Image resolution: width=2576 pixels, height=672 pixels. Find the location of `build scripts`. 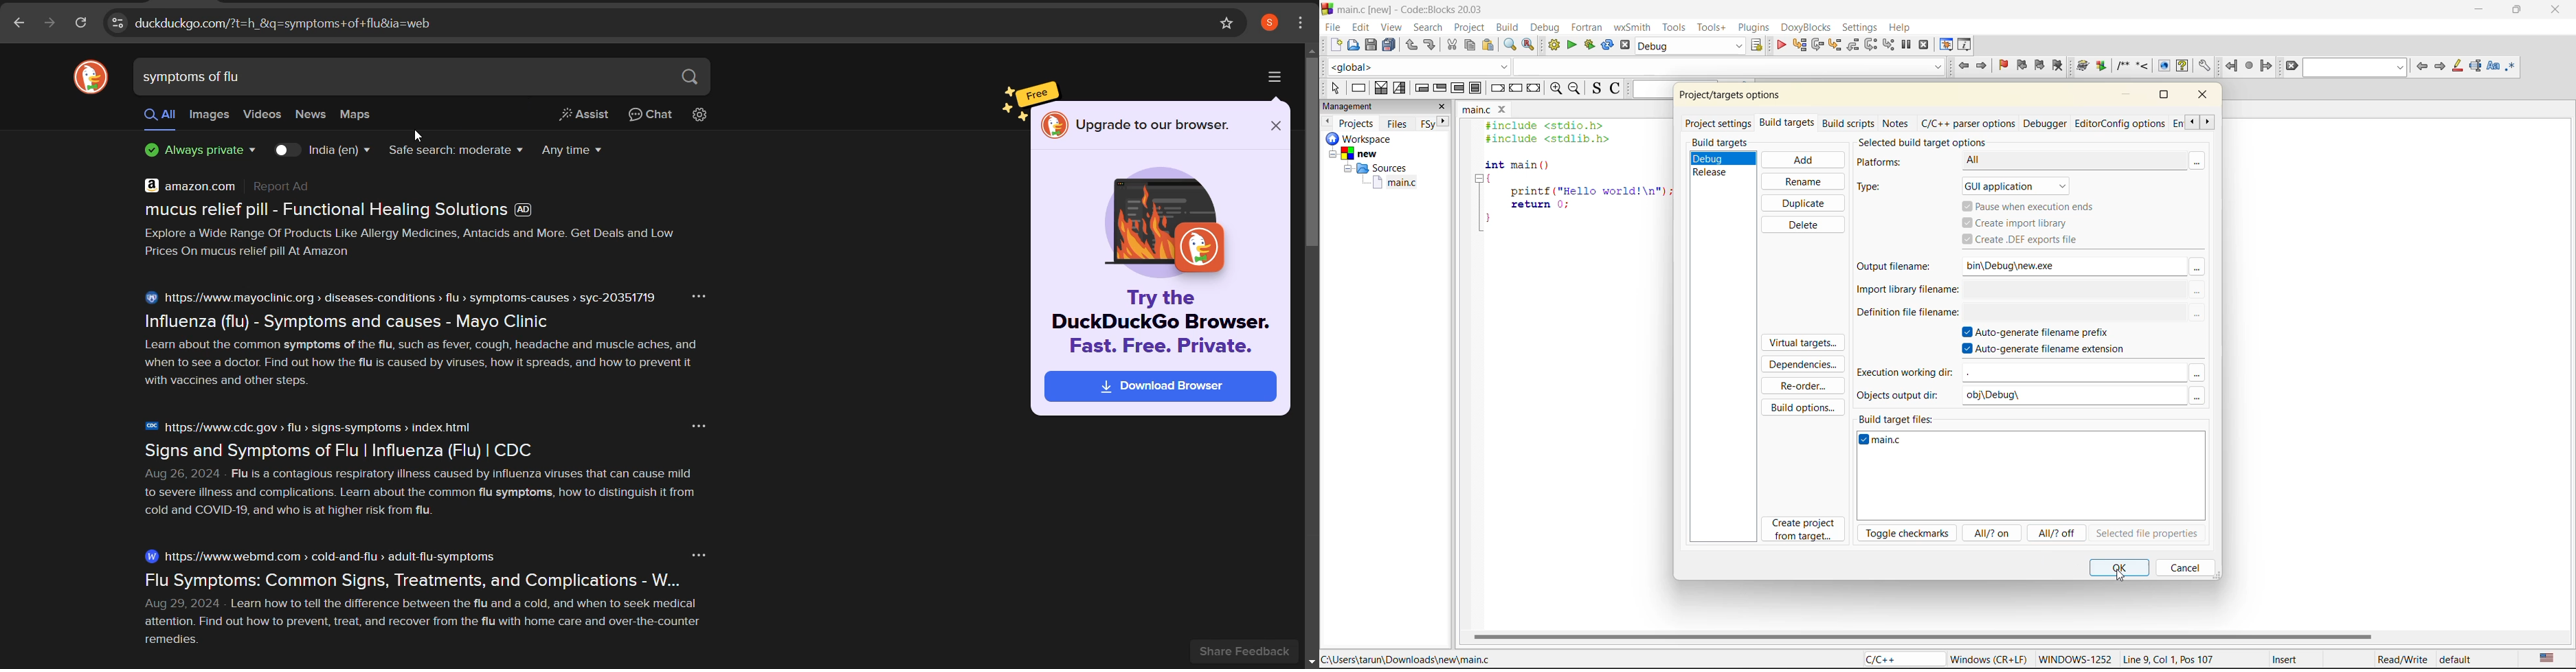

build scripts is located at coordinates (1850, 124).